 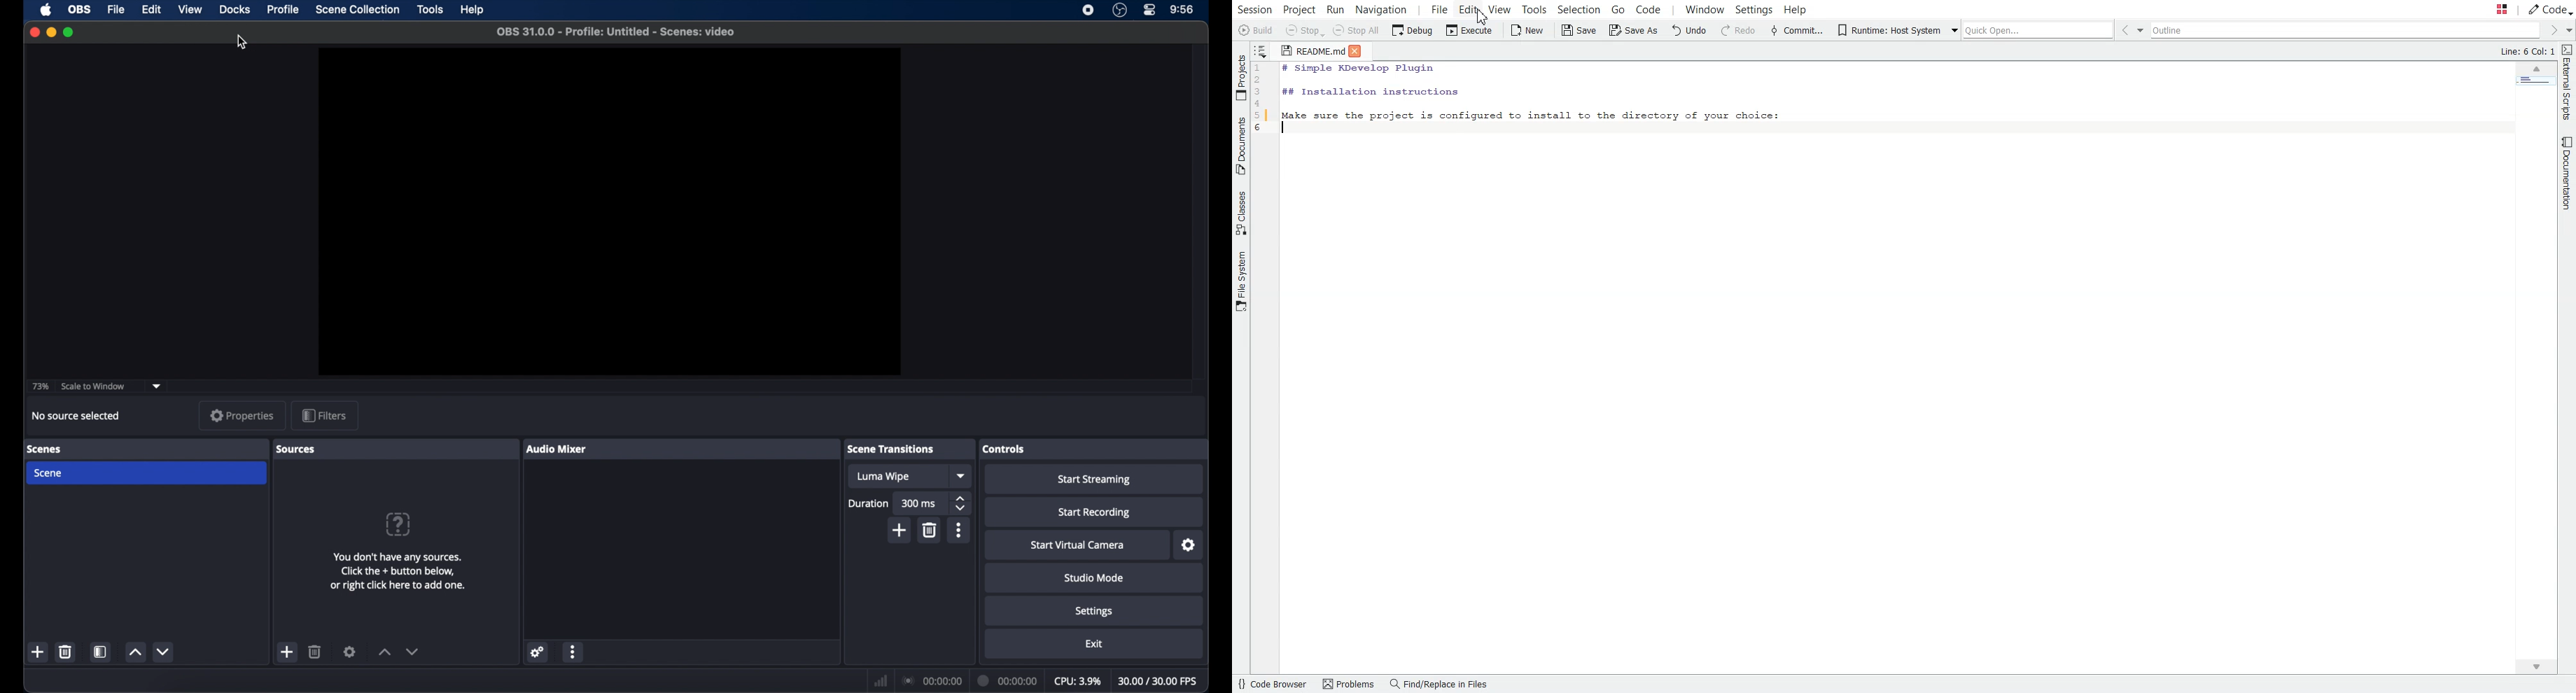 What do you see at coordinates (1656, 10) in the screenshot?
I see `Code` at bounding box center [1656, 10].